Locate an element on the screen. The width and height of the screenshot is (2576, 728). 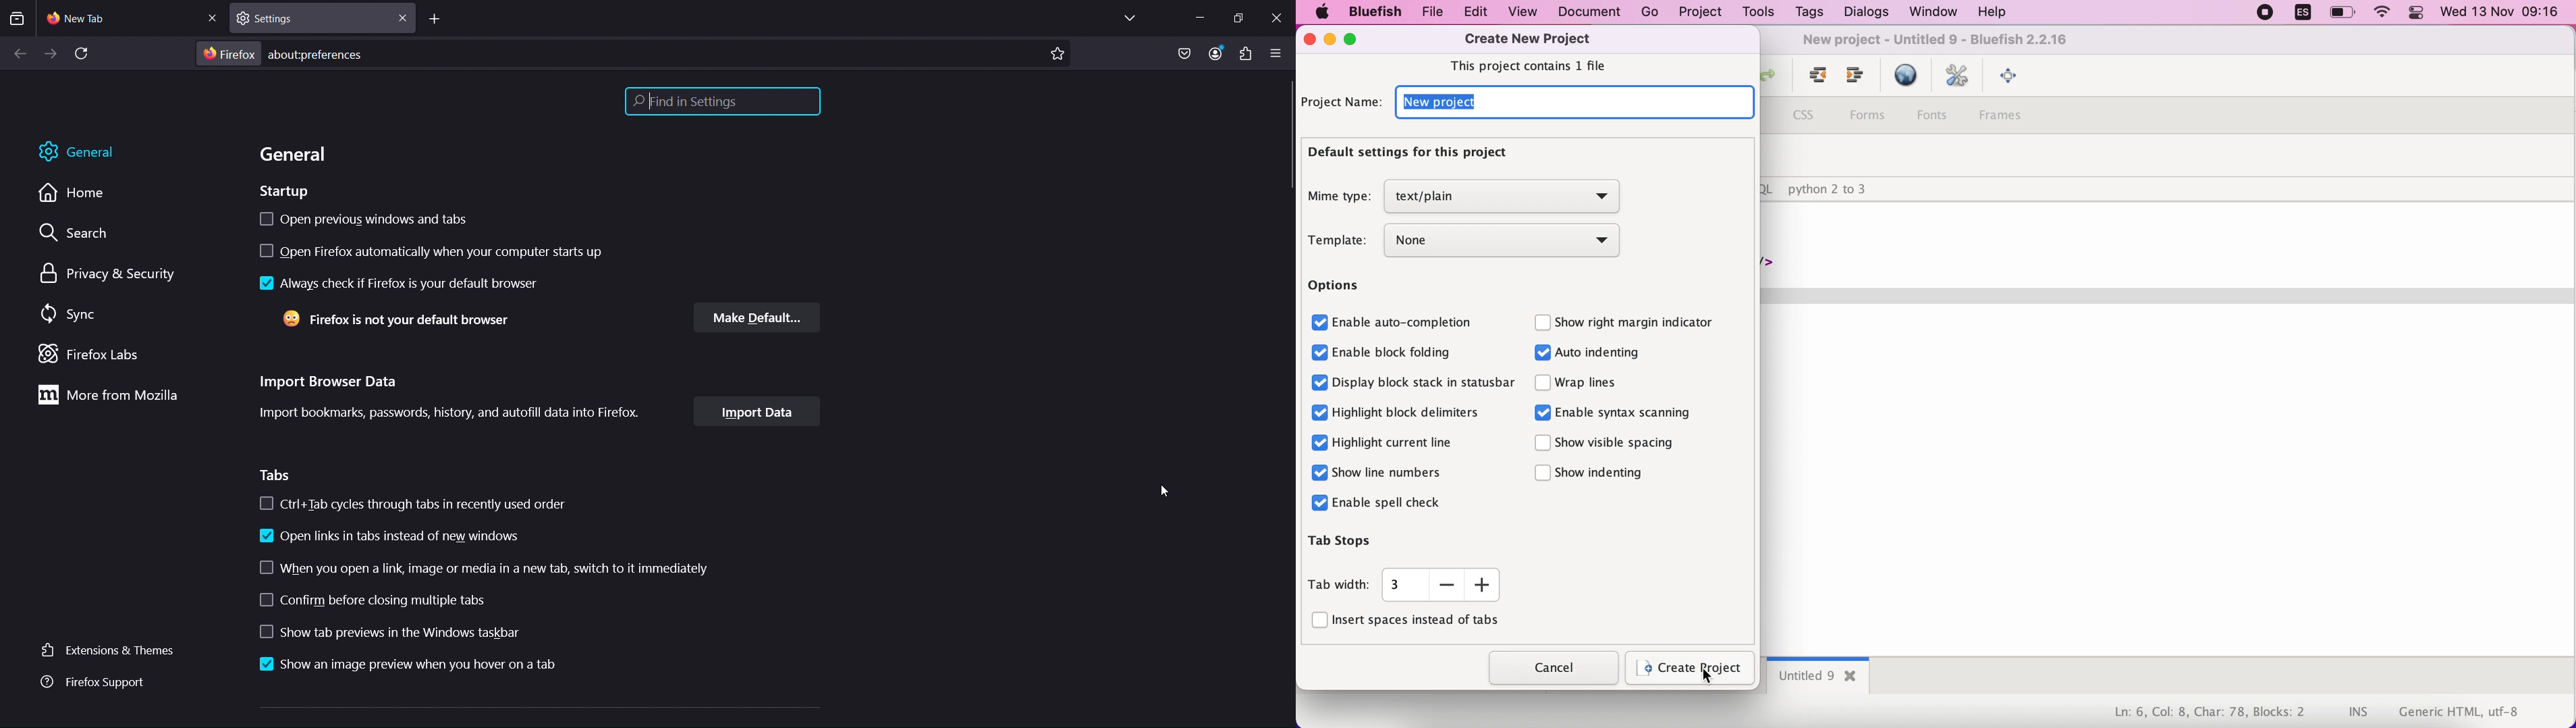
Enable auto completion checkbox is located at coordinates (1395, 321).